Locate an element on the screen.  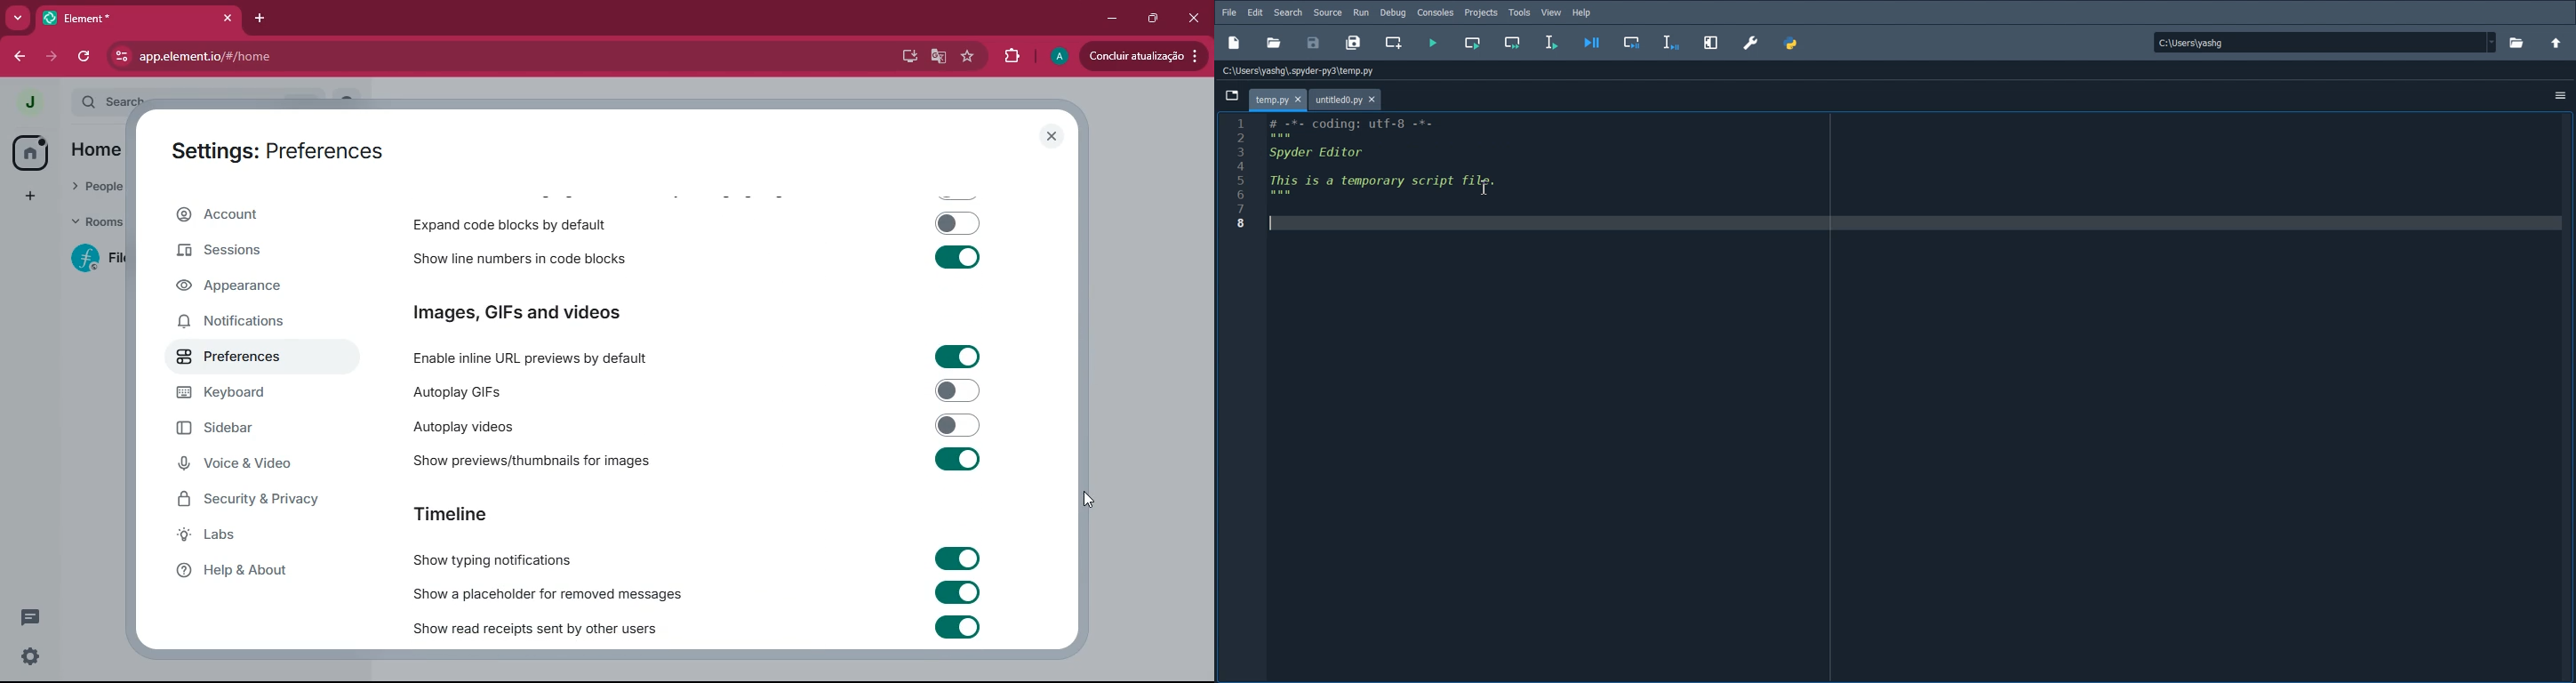
sessions is located at coordinates (247, 252).